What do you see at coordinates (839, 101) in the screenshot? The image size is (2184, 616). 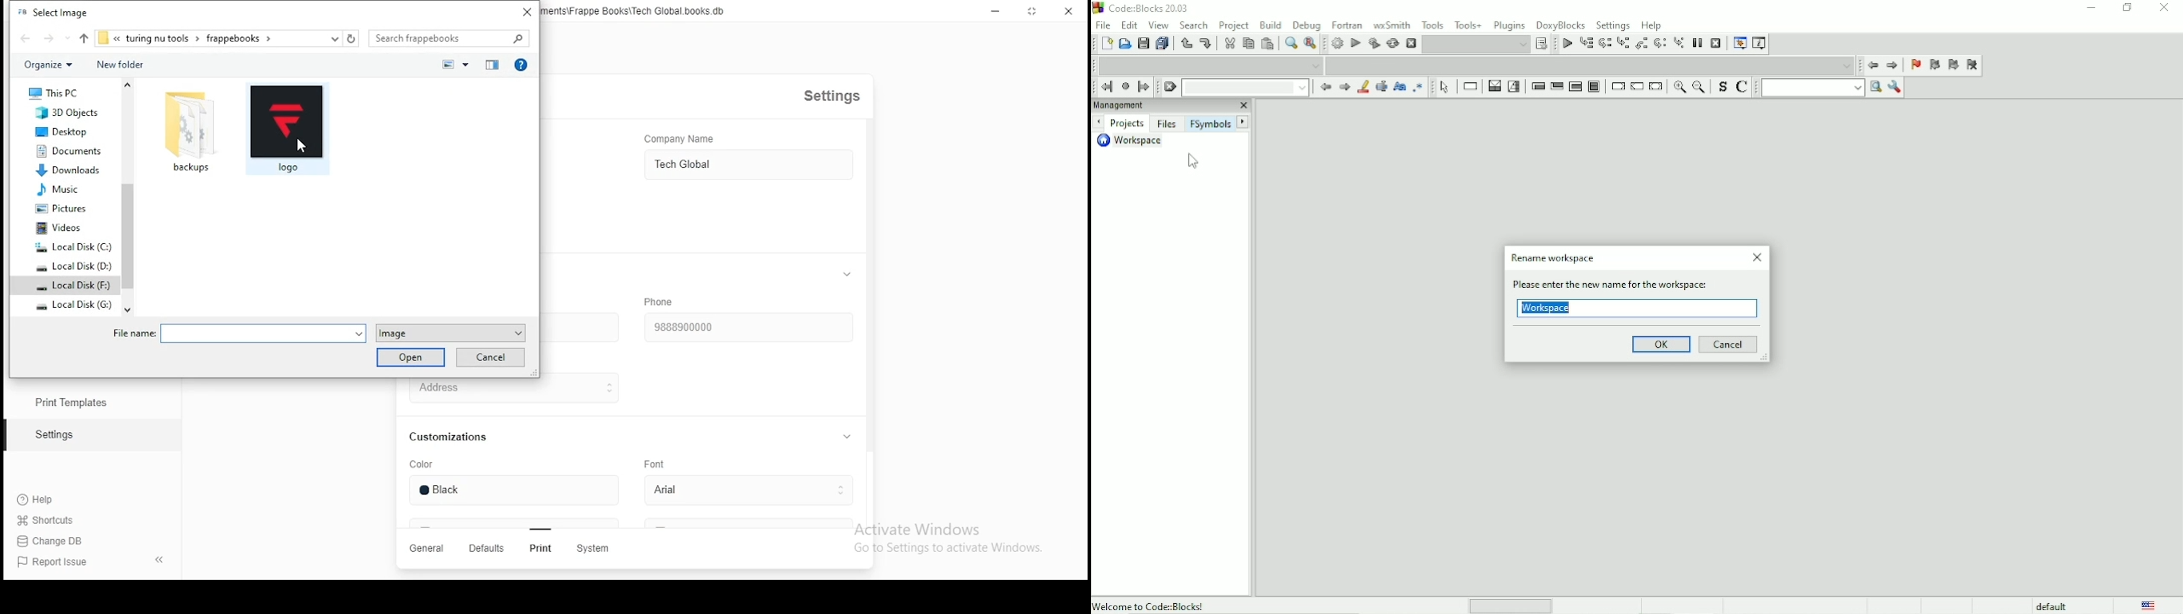 I see `Settings` at bounding box center [839, 101].